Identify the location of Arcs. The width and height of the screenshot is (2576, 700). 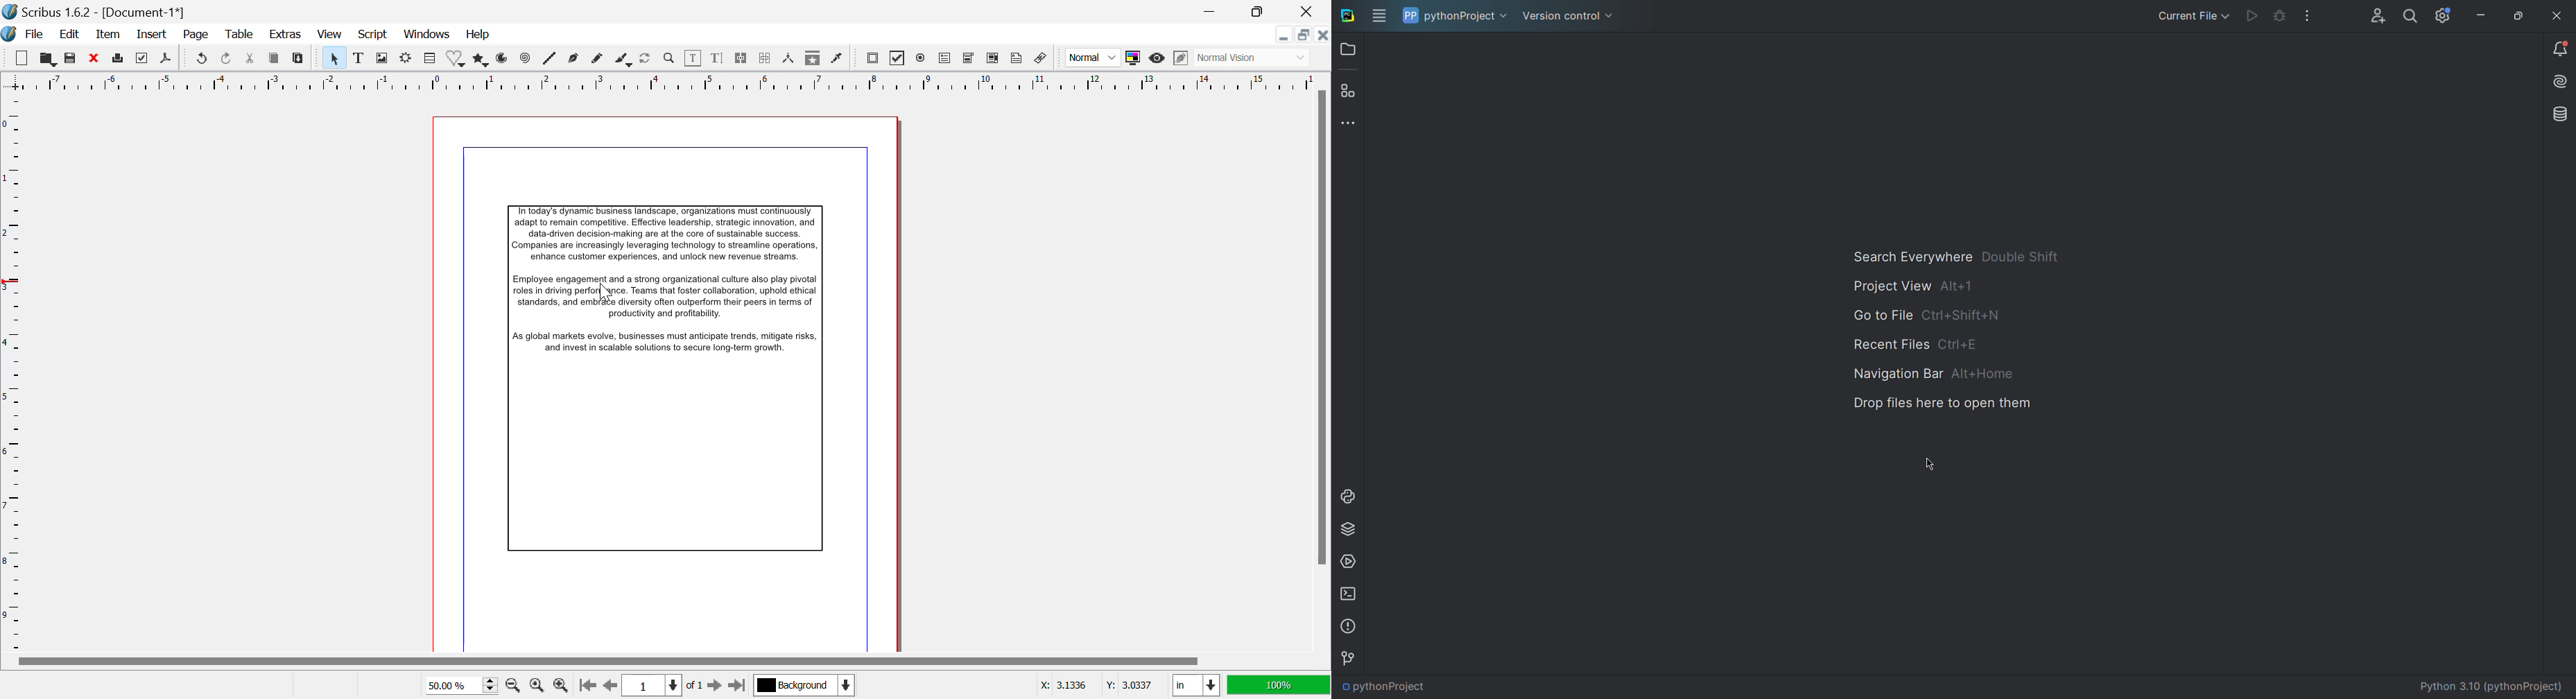
(503, 59).